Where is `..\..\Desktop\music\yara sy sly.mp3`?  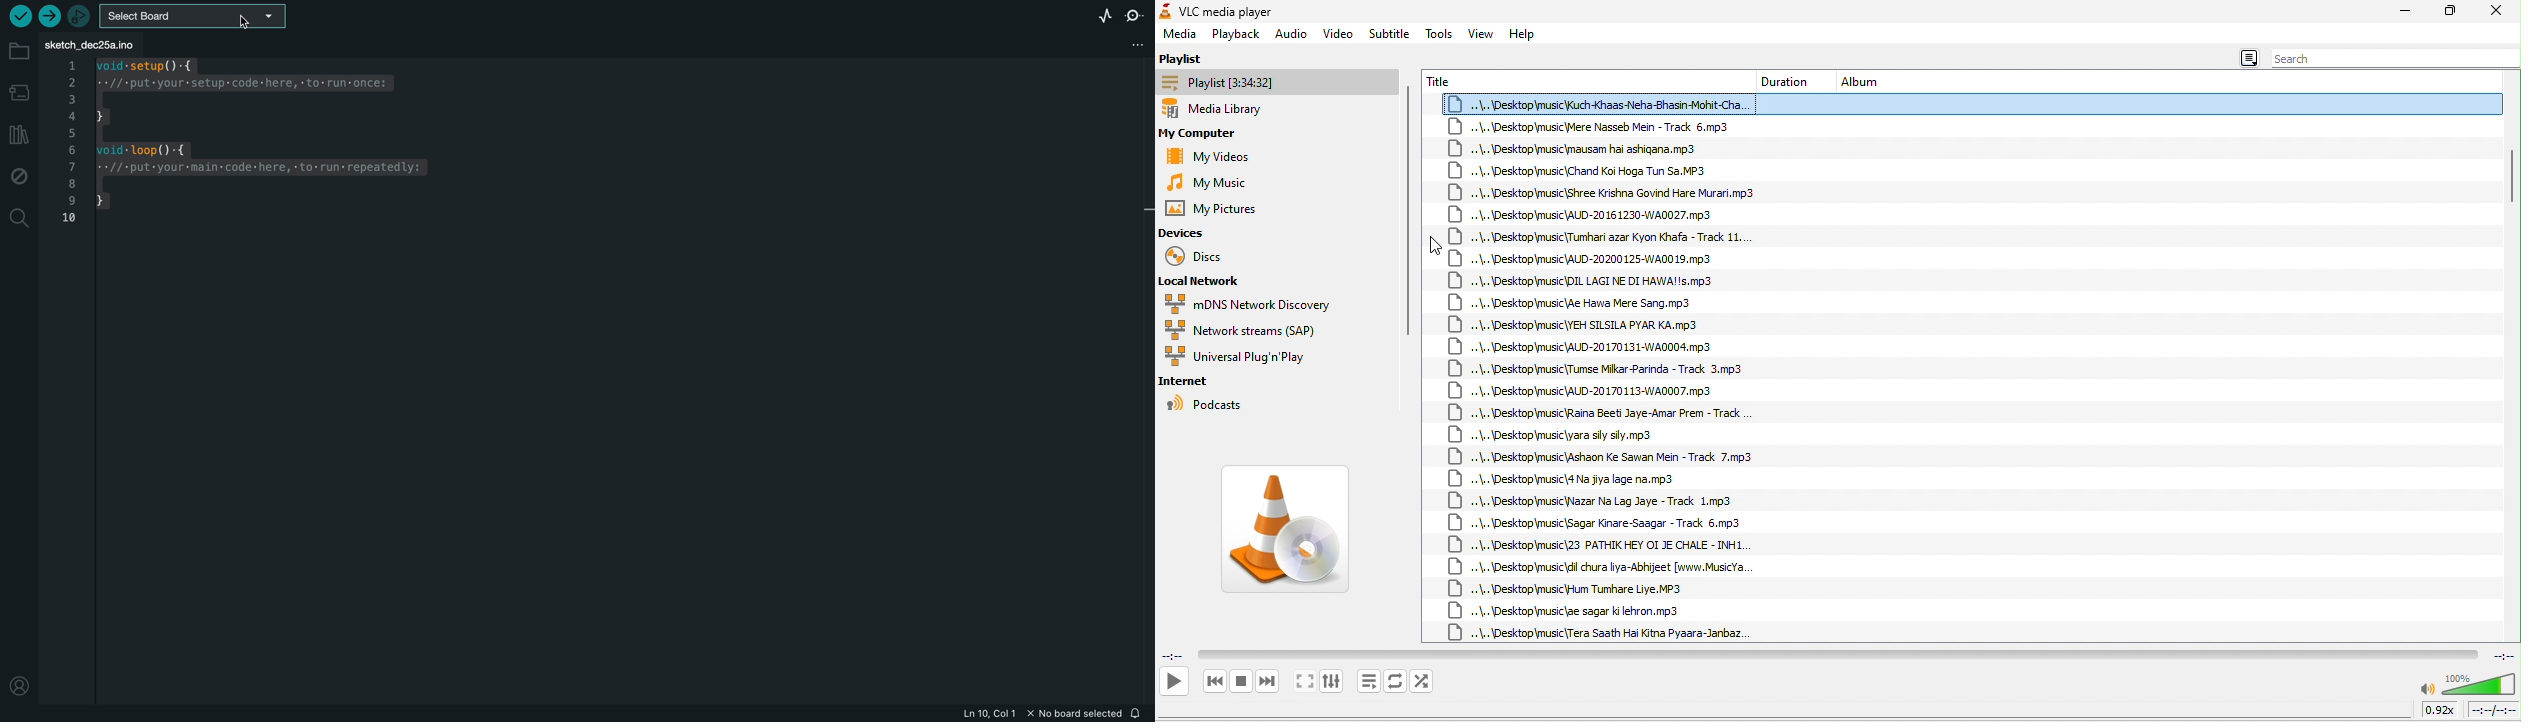 ..\..\Desktop\music\yara sy sly.mp3 is located at coordinates (1552, 435).